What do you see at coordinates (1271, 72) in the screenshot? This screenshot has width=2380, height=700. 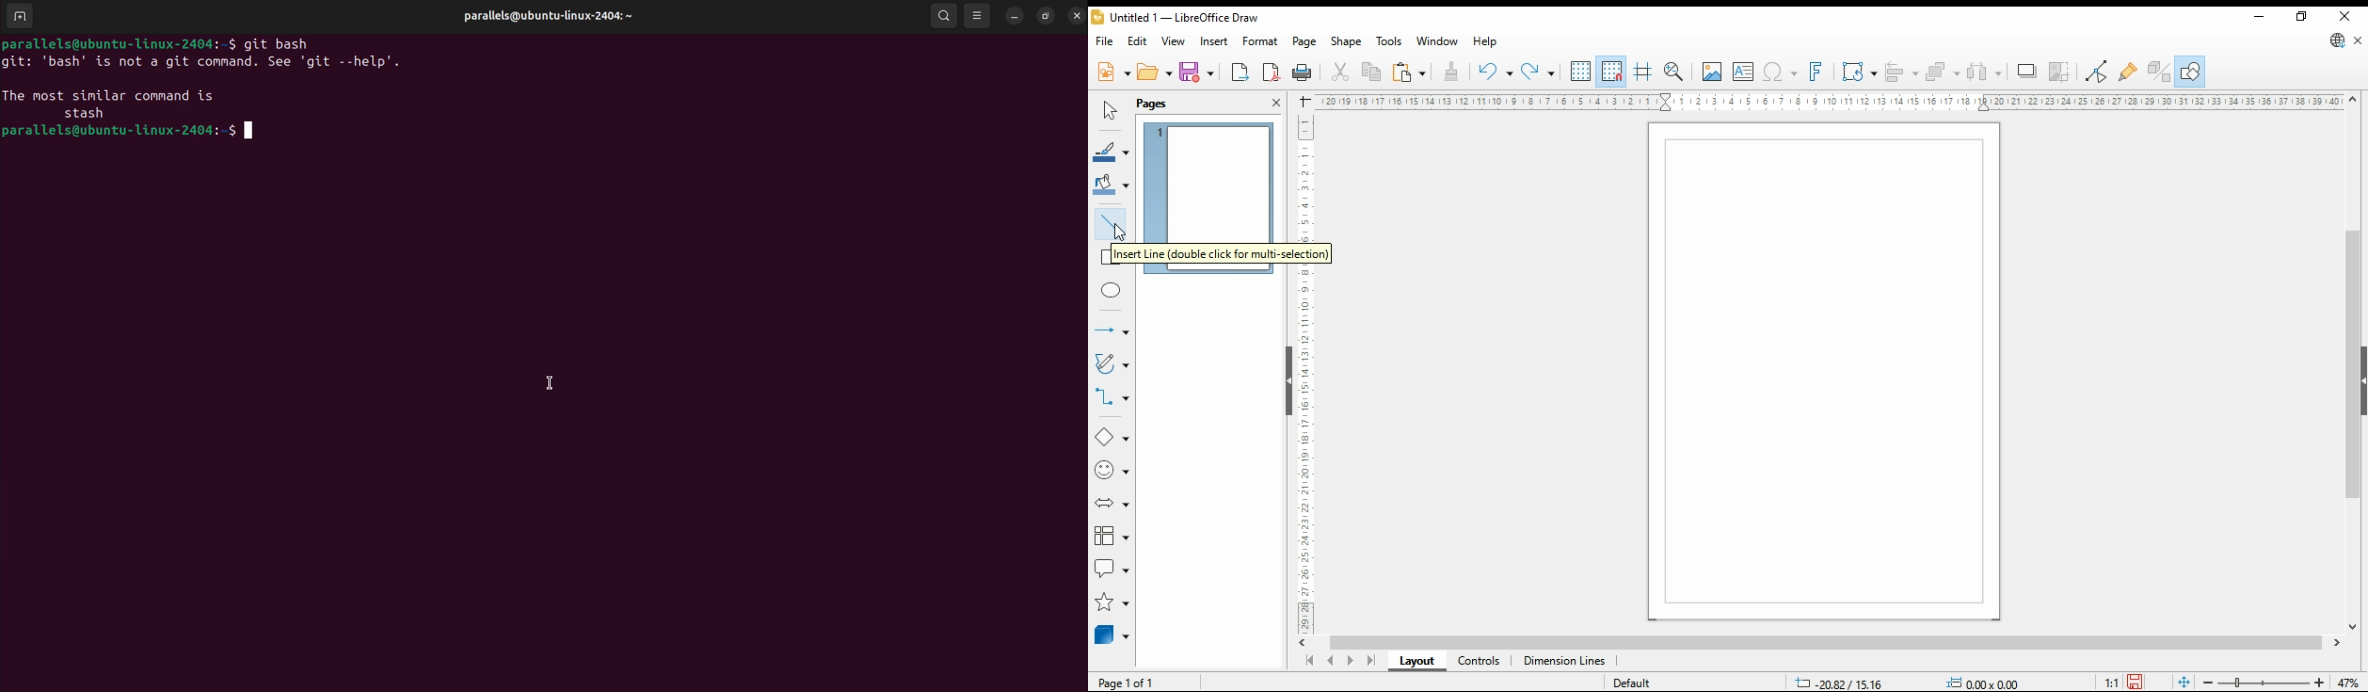 I see `export as PDF` at bounding box center [1271, 72].